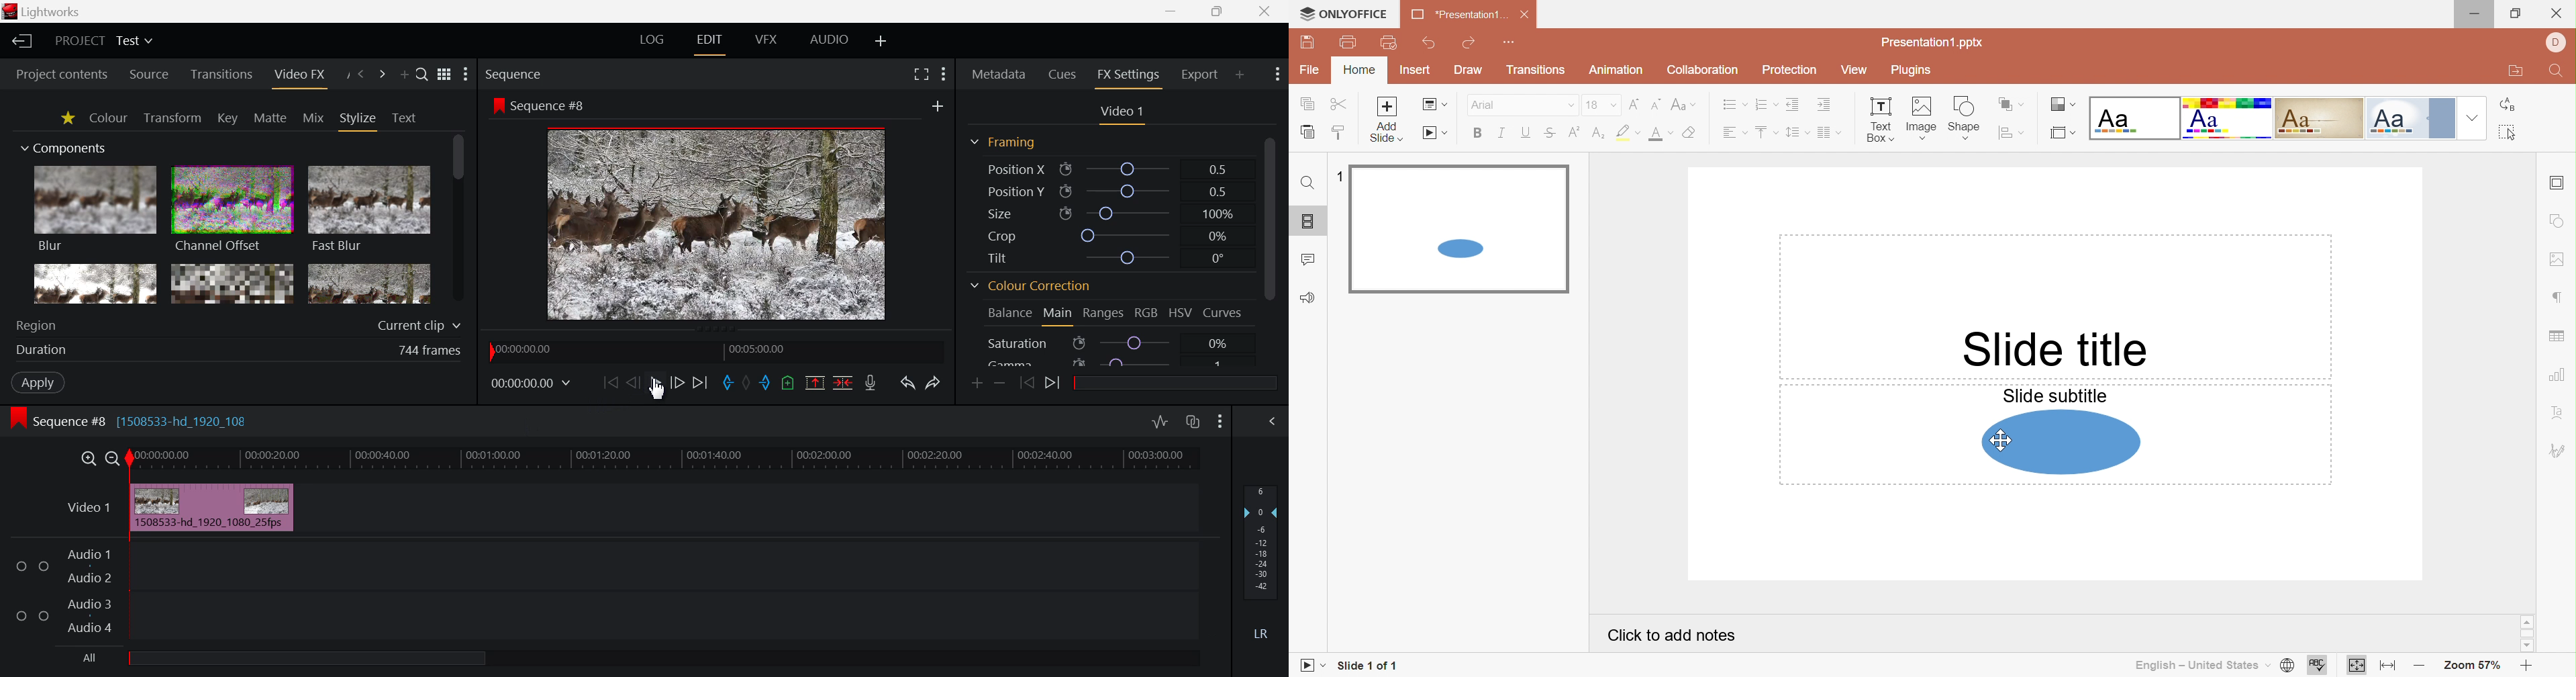 The width and height of the screenshot is (2576, 700). What do you see at coordinates (1914, 70) in the screenshot?
I see `Plugins` at bounding box center [1914, 70].